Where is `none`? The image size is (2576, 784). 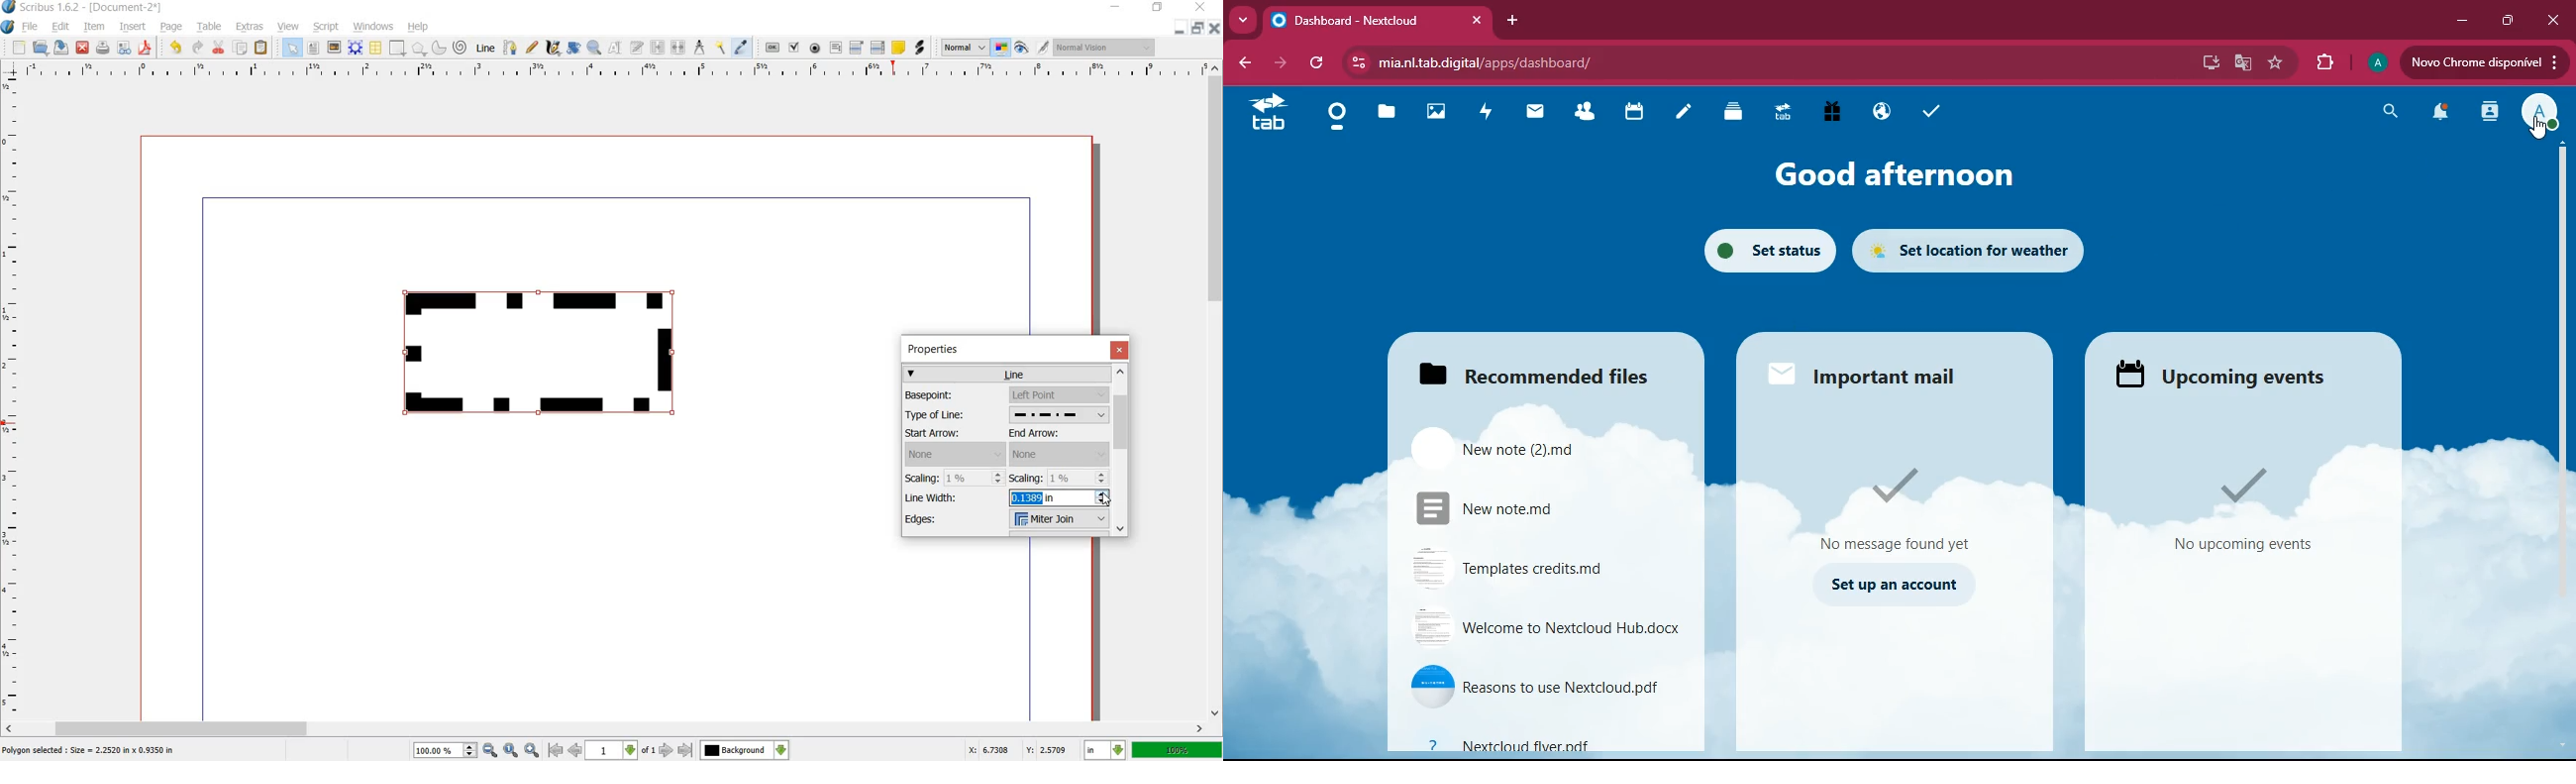
none is located at coordinates (955, 454).